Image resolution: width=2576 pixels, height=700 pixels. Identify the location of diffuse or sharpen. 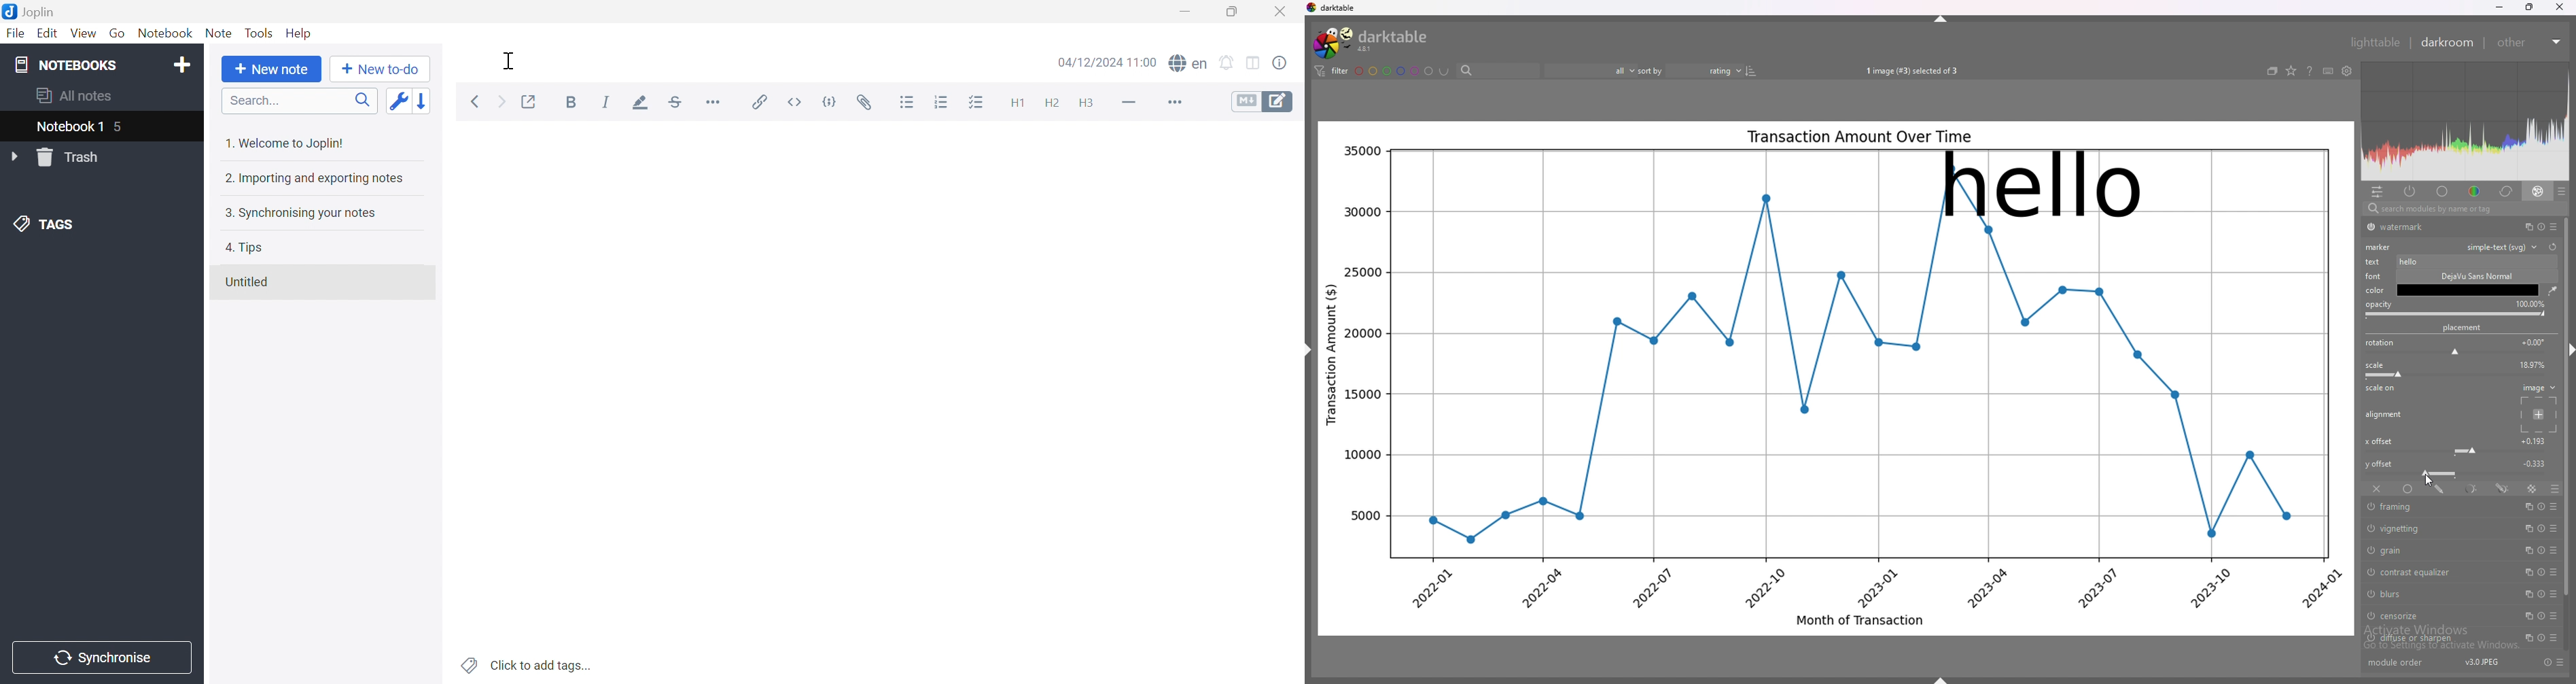
(2437, 638).